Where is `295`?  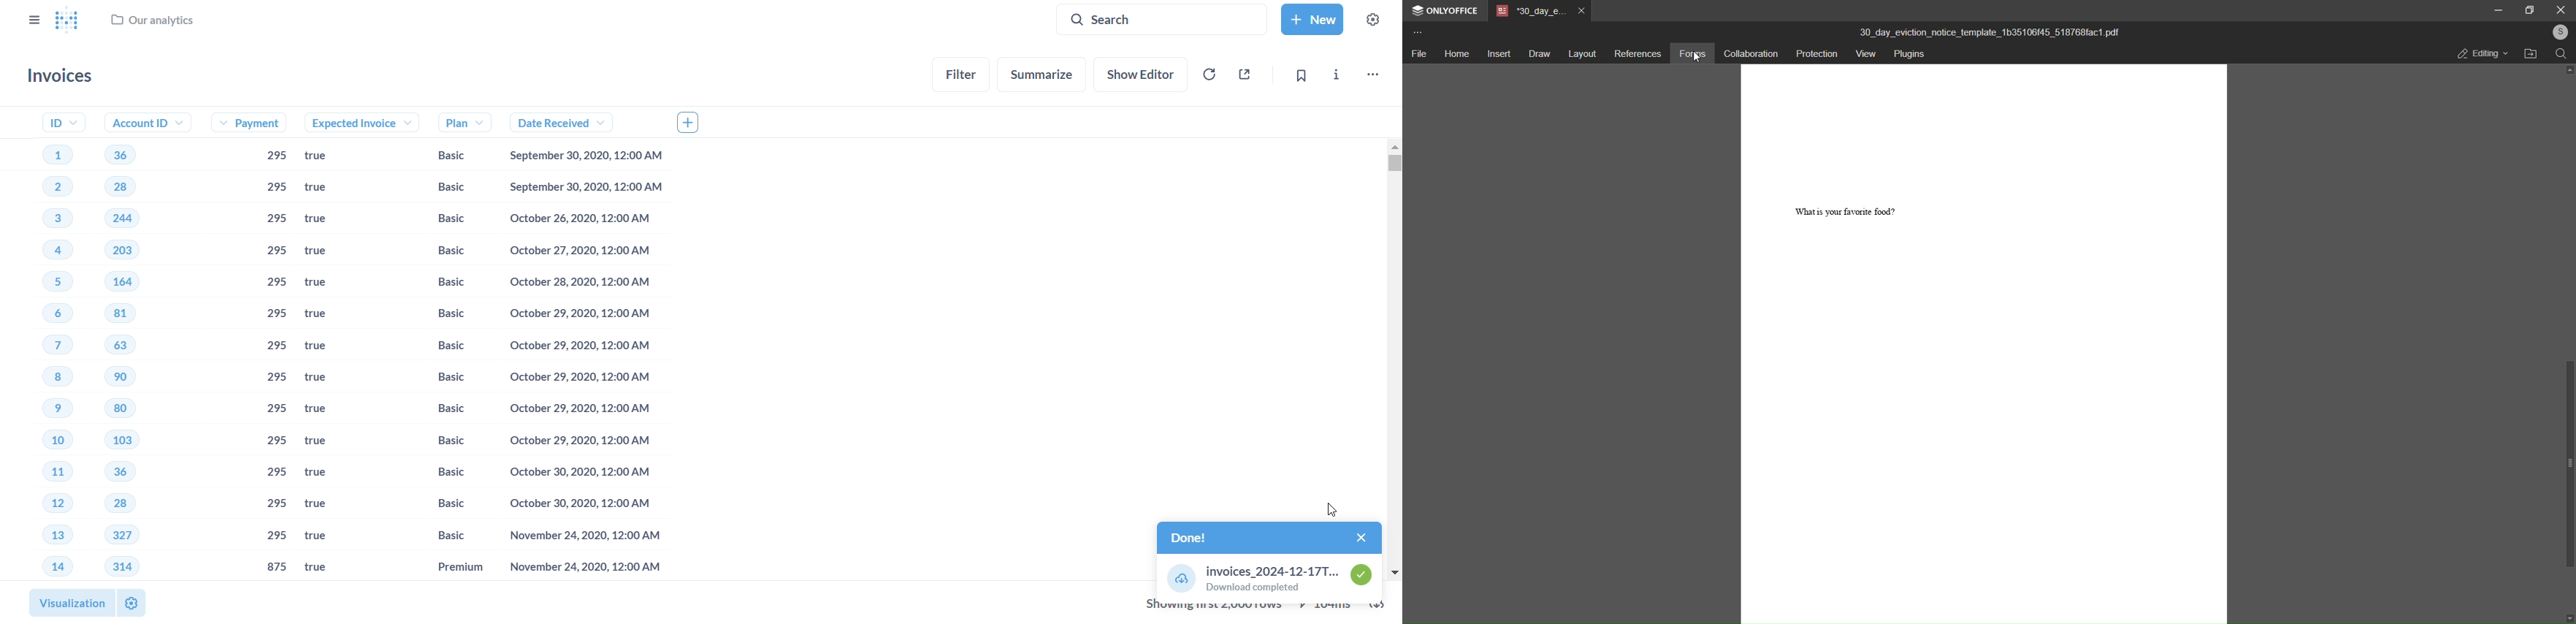 295 is located at coordinates (275, 284).